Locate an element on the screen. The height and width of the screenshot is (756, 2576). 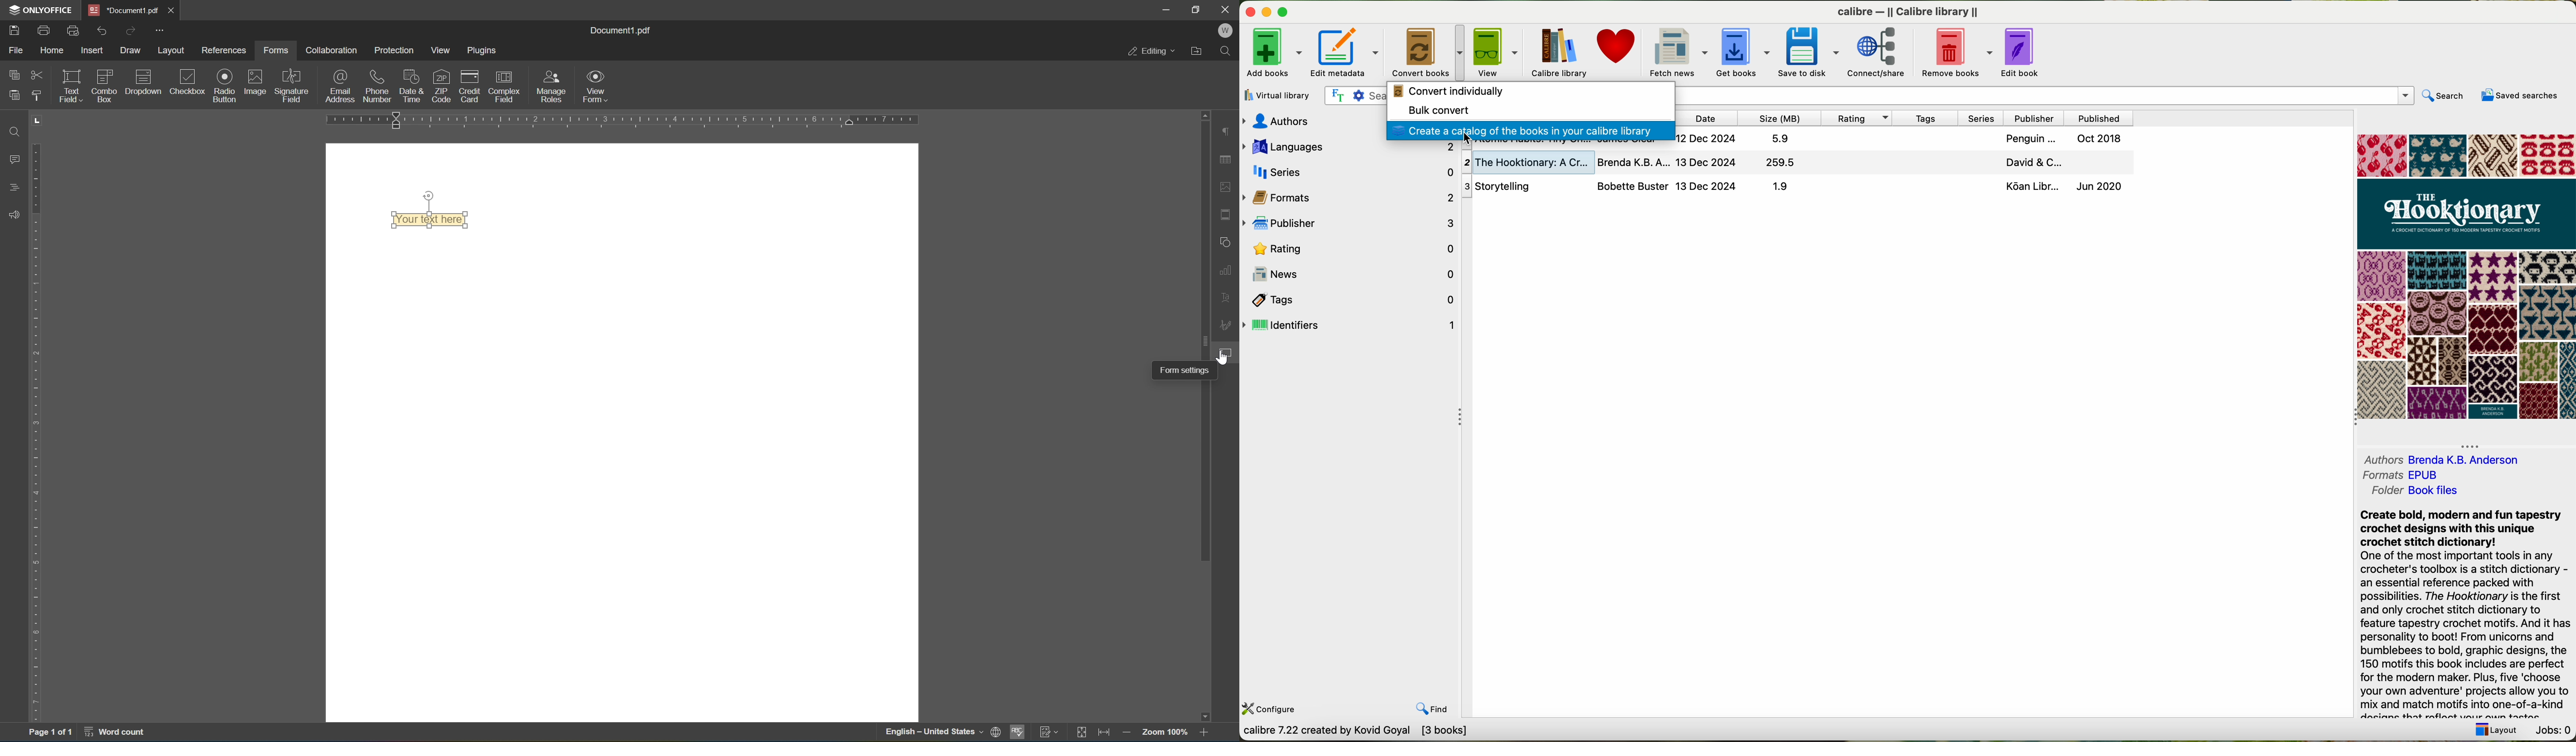
Calibre library is located at coordinates (1558, 53).